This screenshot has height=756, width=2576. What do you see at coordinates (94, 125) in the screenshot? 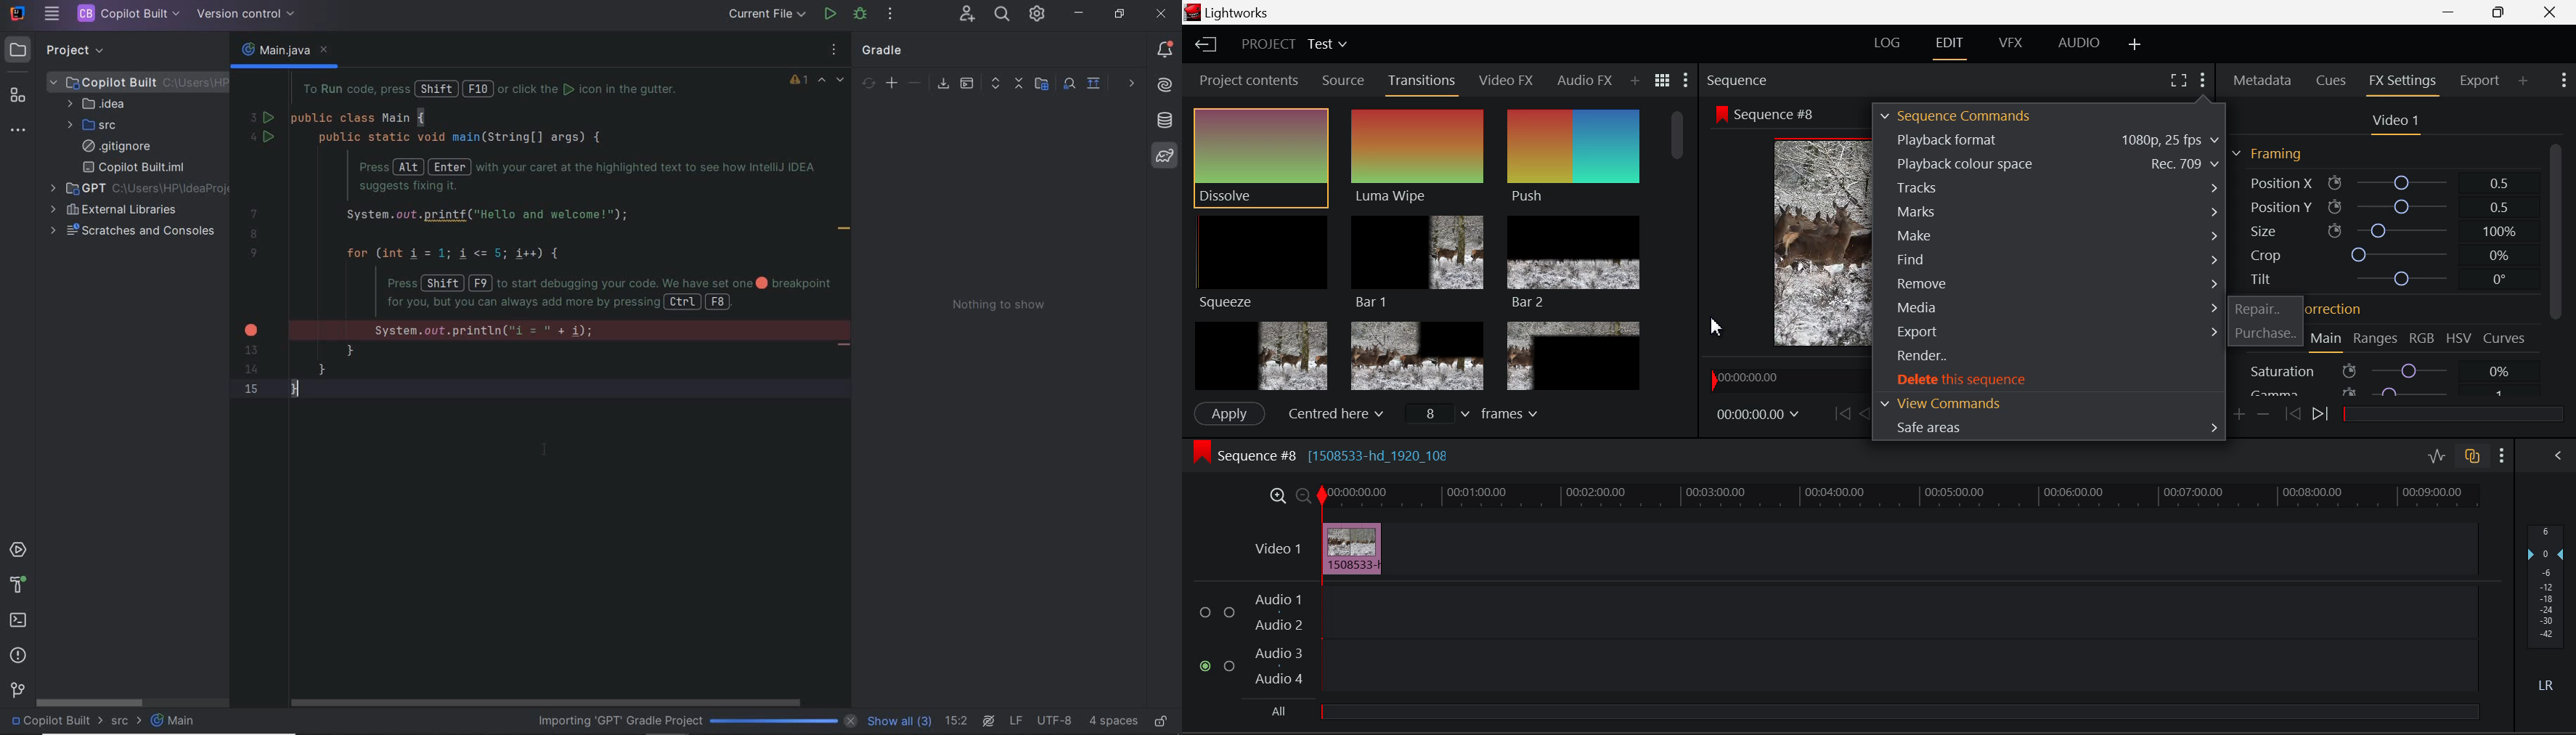
I see `SRC` at bounding box center [94, 125].